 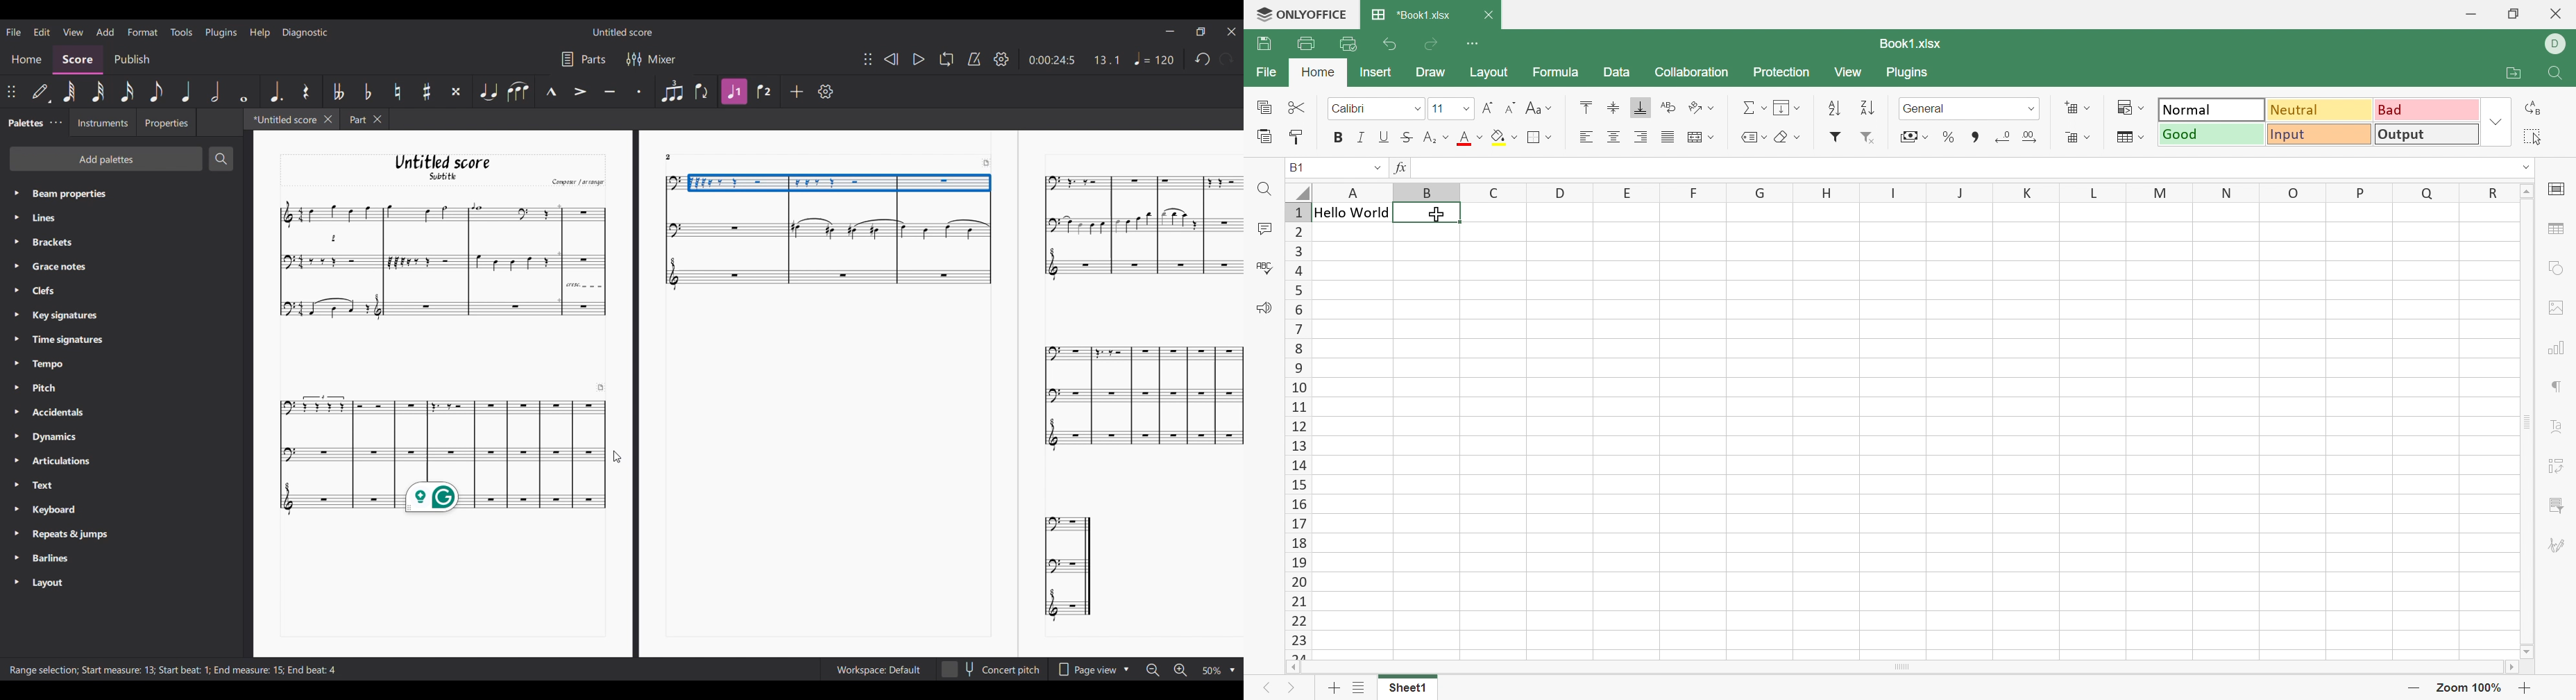 I want to click on » Time signature:, so click(x=58, y=339).